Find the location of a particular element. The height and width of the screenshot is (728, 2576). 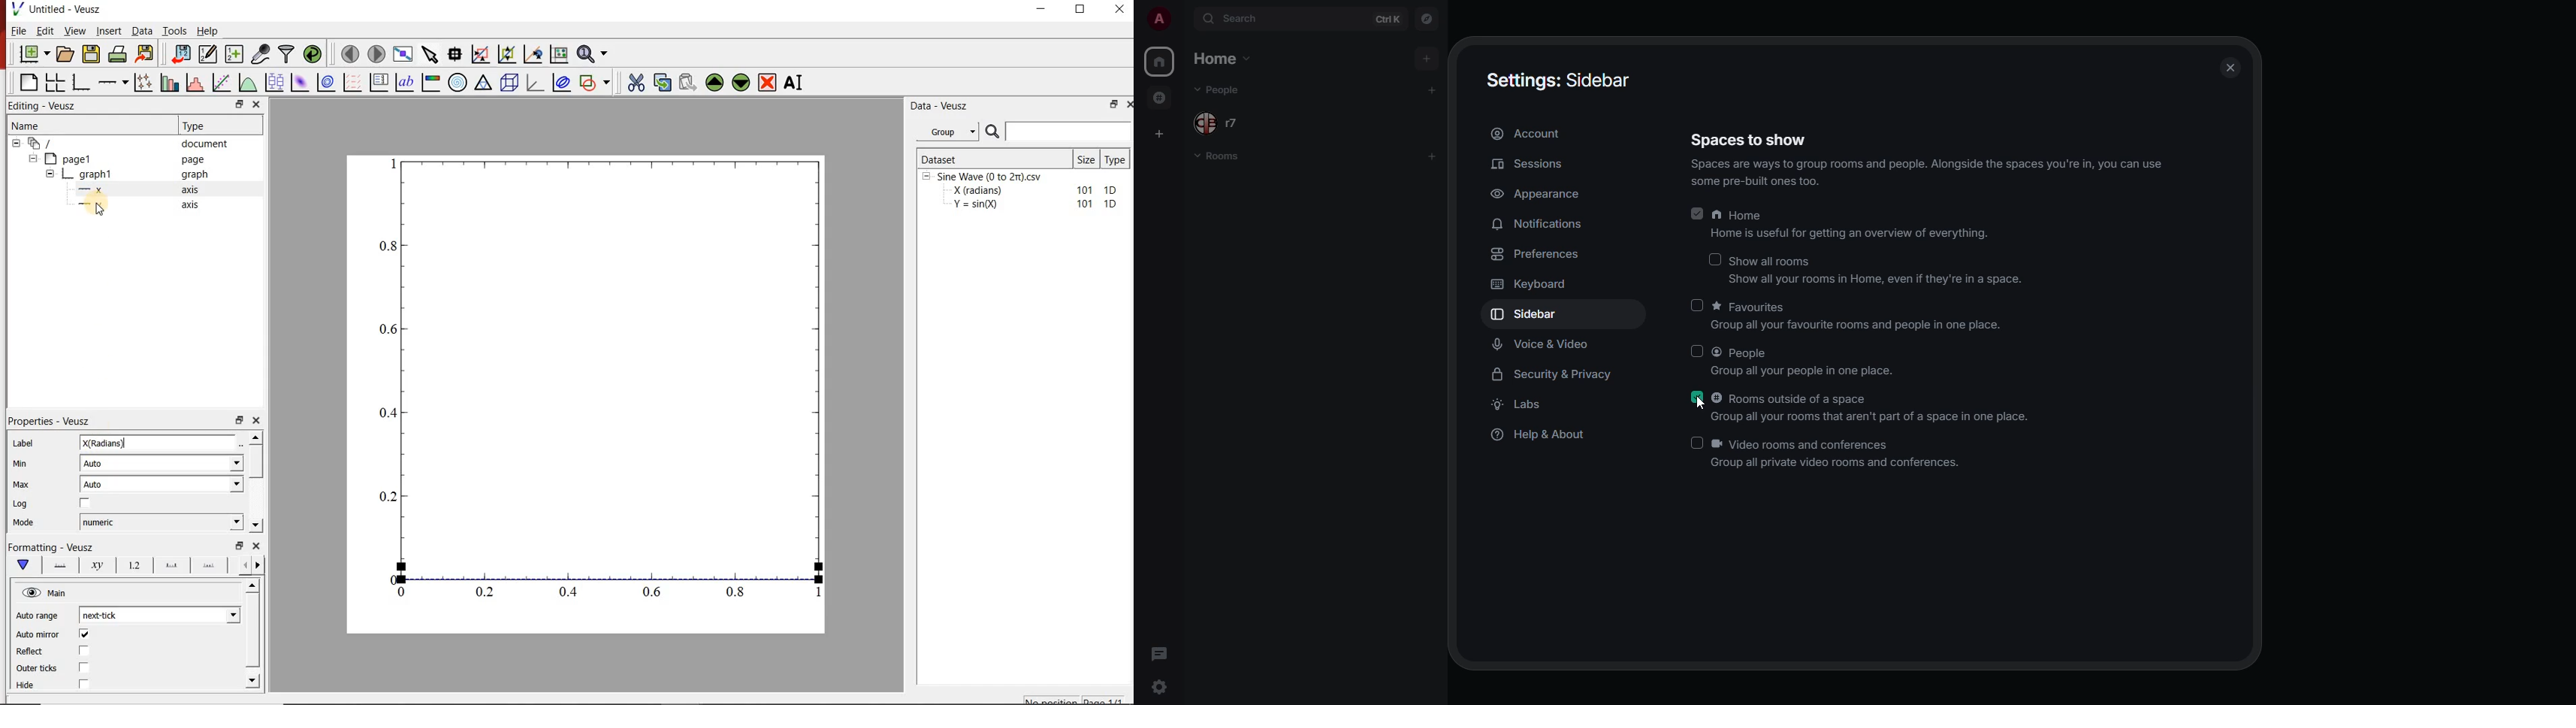

plot key is located at coordinates (380, 82).